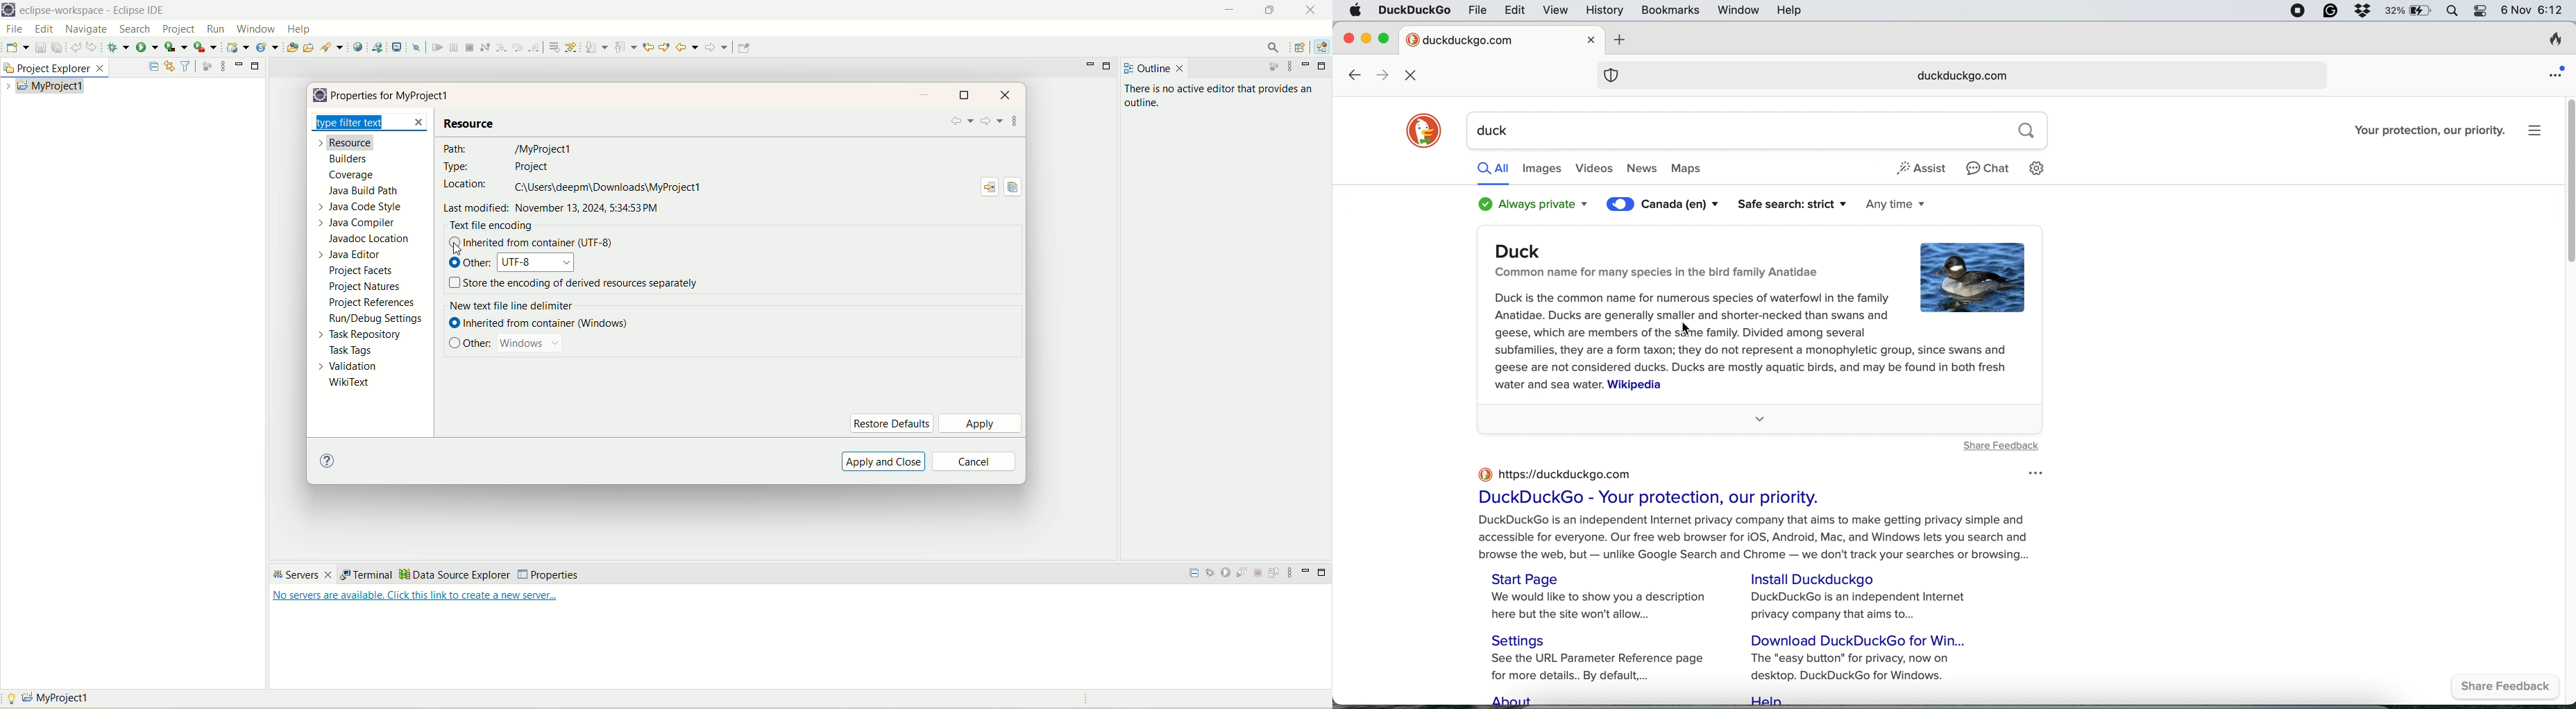 Image resolution: width=2576 pixels, height=728 pixels. I want to click on We would like to show you a description
here but the site won't allow..., so click(1603, 607).